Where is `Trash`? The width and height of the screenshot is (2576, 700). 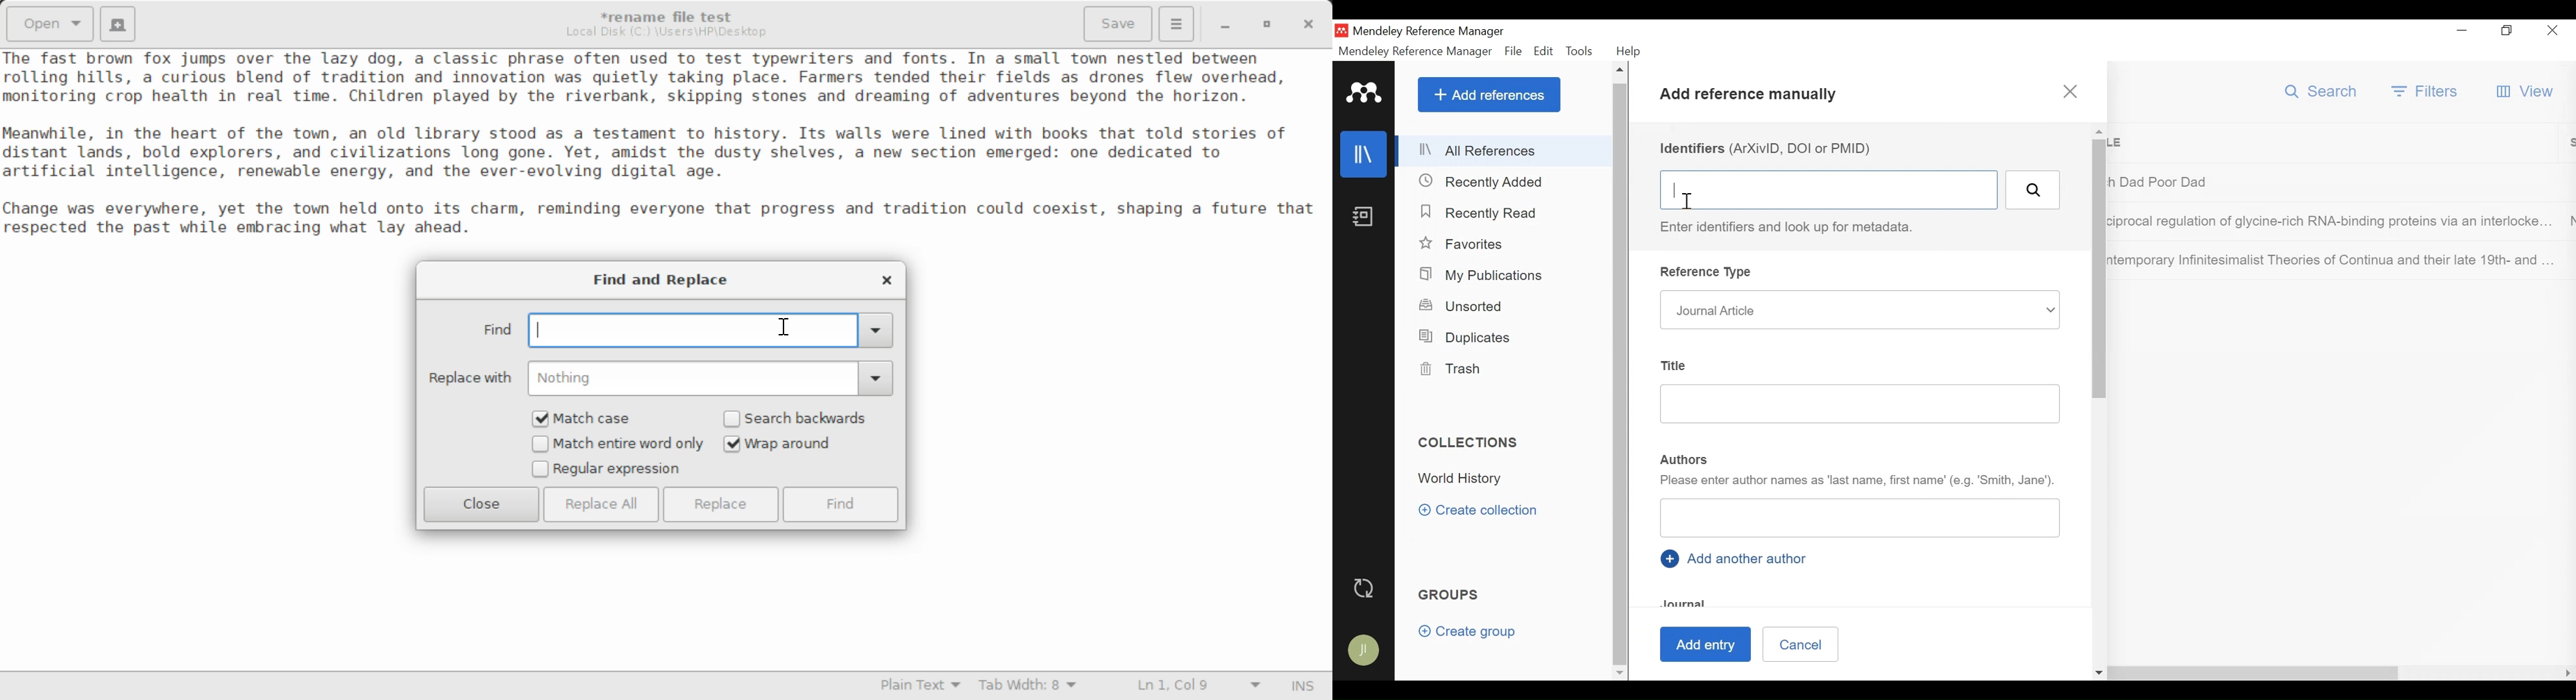 Trash is located at coordinates (1451, 369).